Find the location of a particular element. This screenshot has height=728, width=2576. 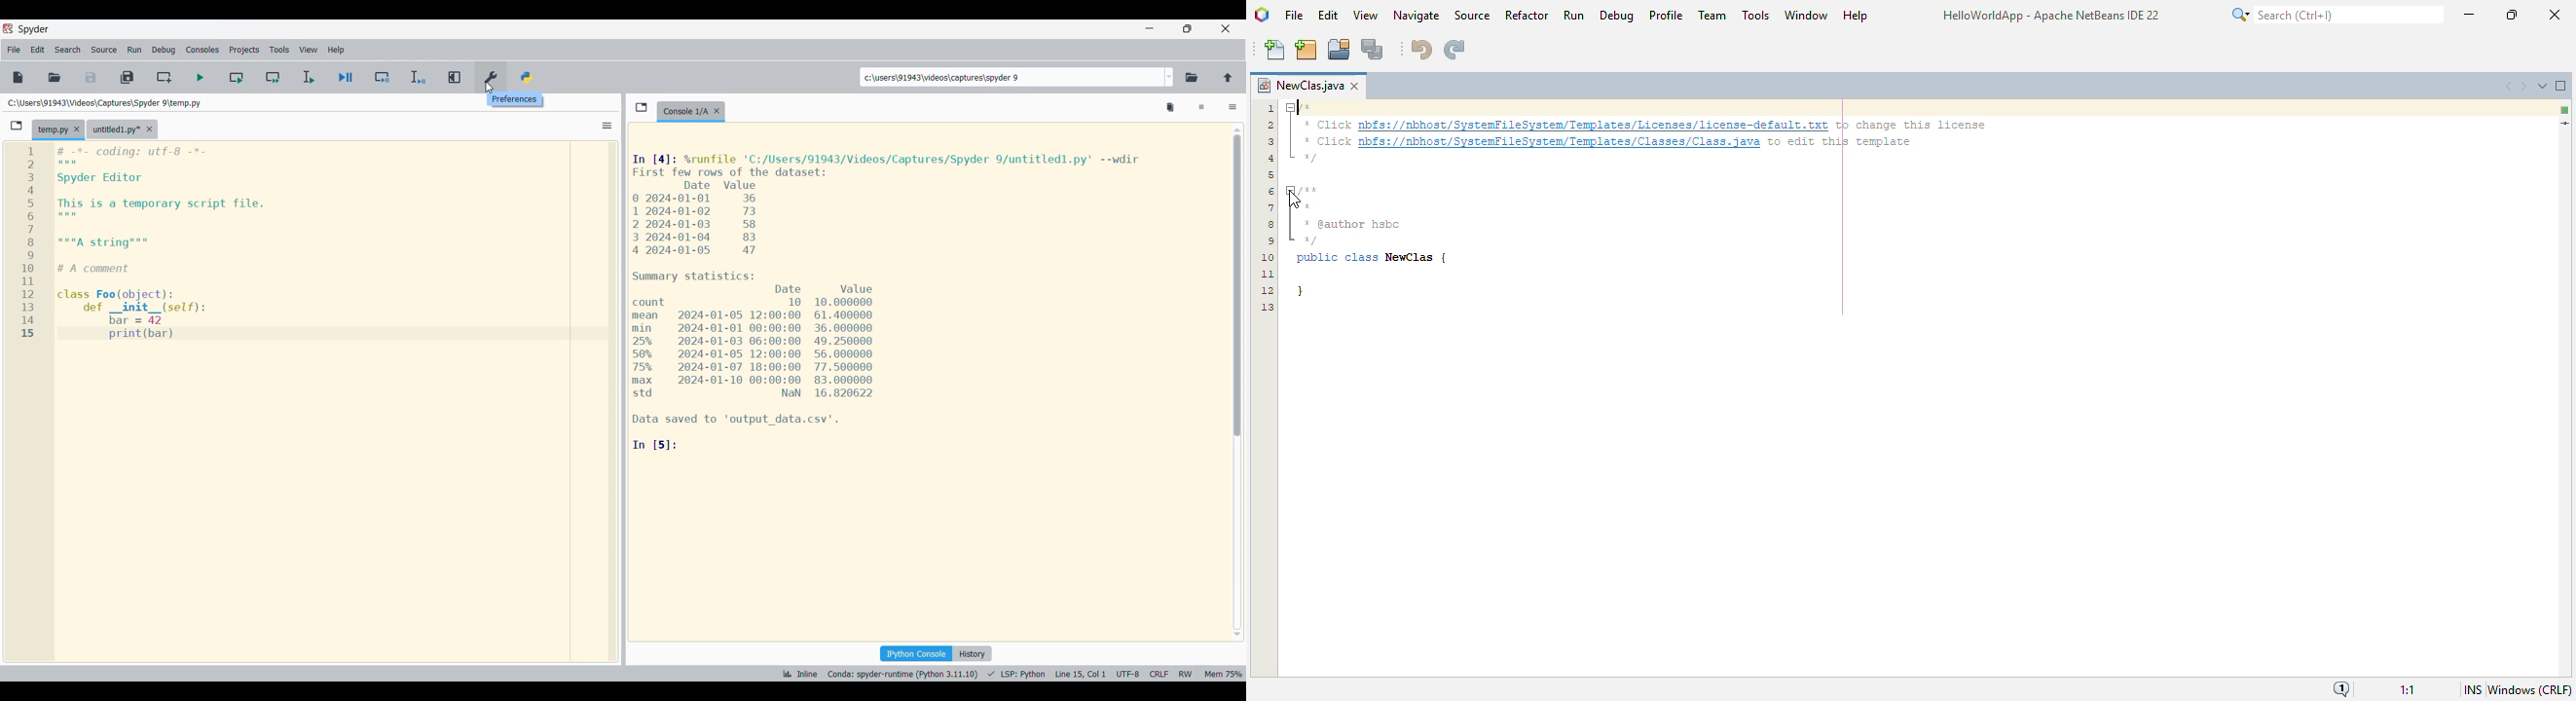

profile is located at coordinates (1667, 15).